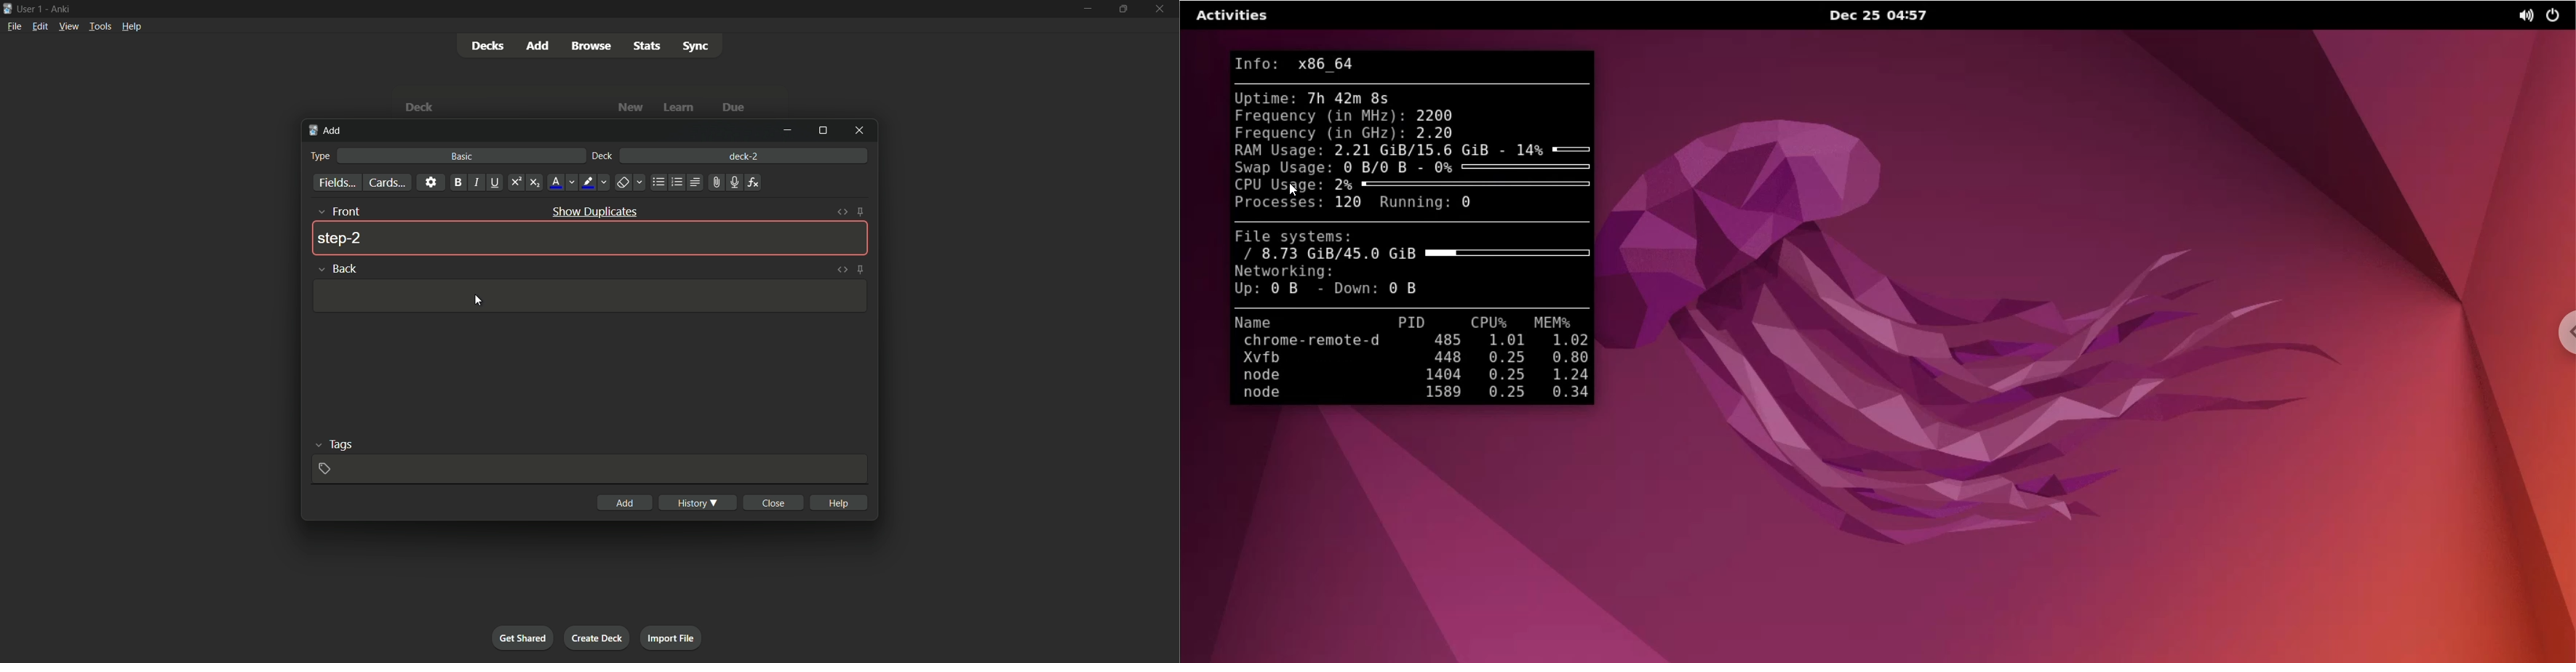 The width and height of the screenshot is (2576, 672). I want to click on close, so click(773, 503).